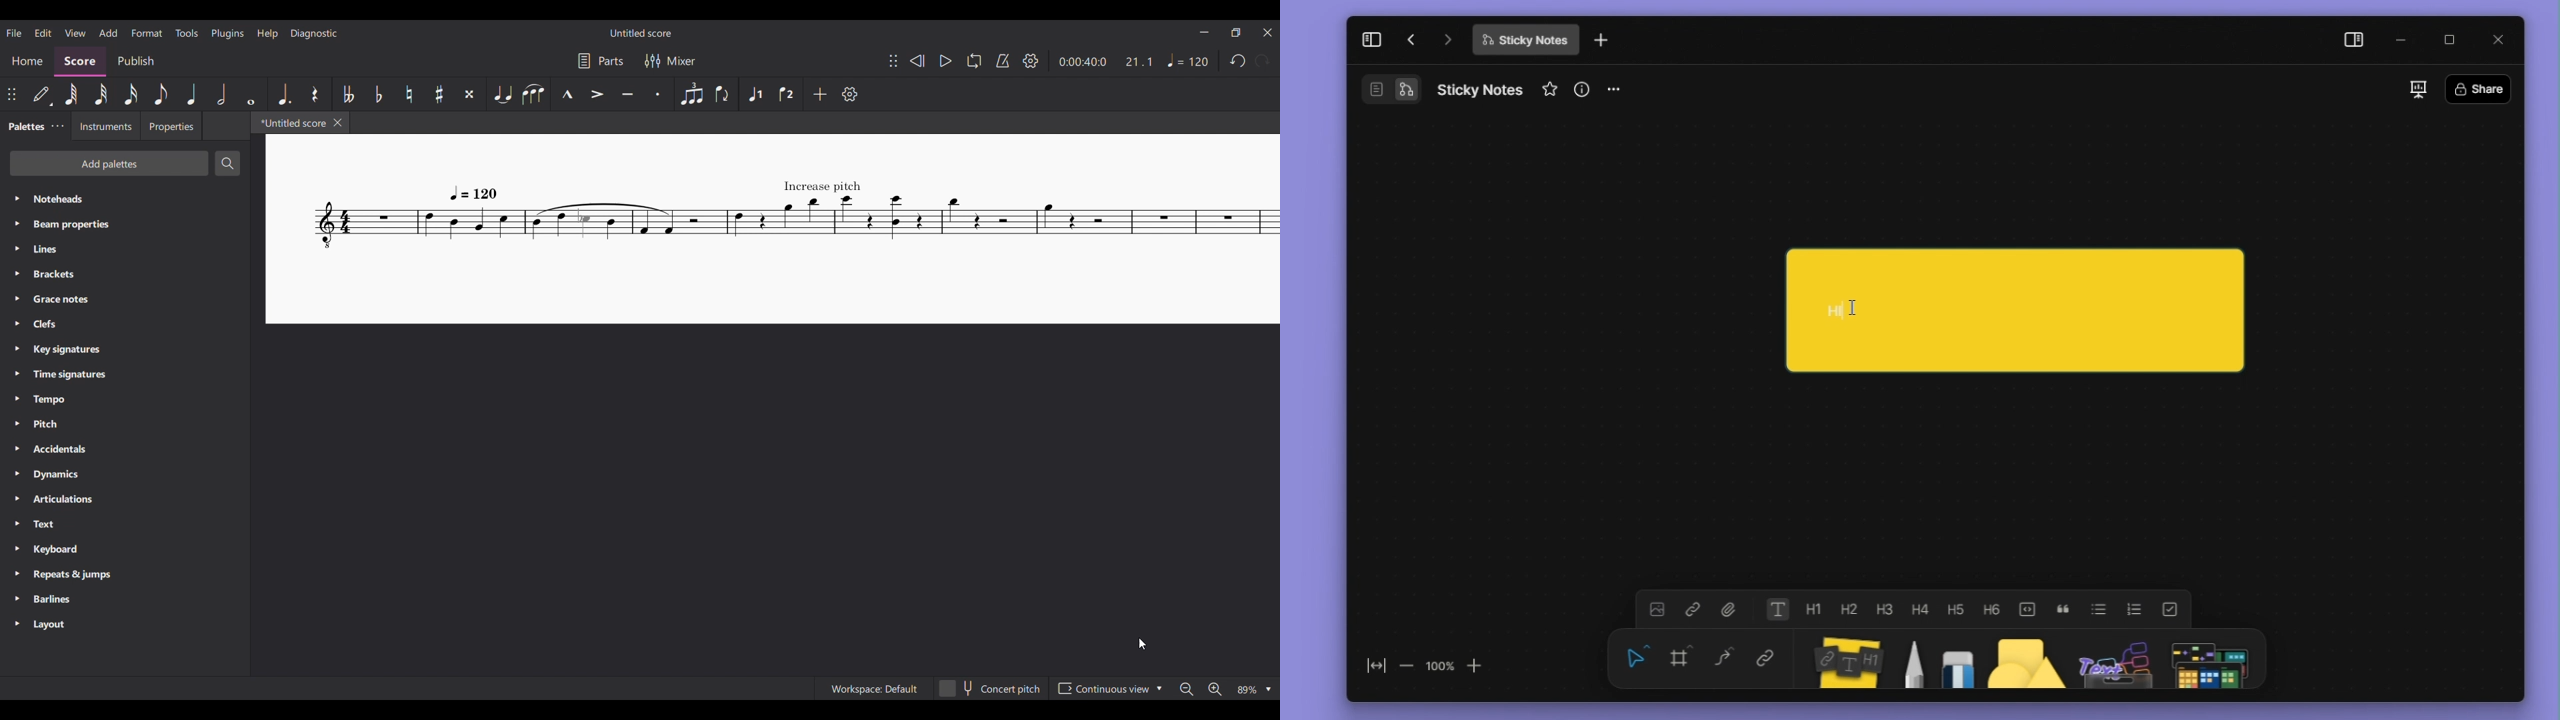 This screenshot has width=2576, height=728. I want to click on Help menu, so click(267, 34).